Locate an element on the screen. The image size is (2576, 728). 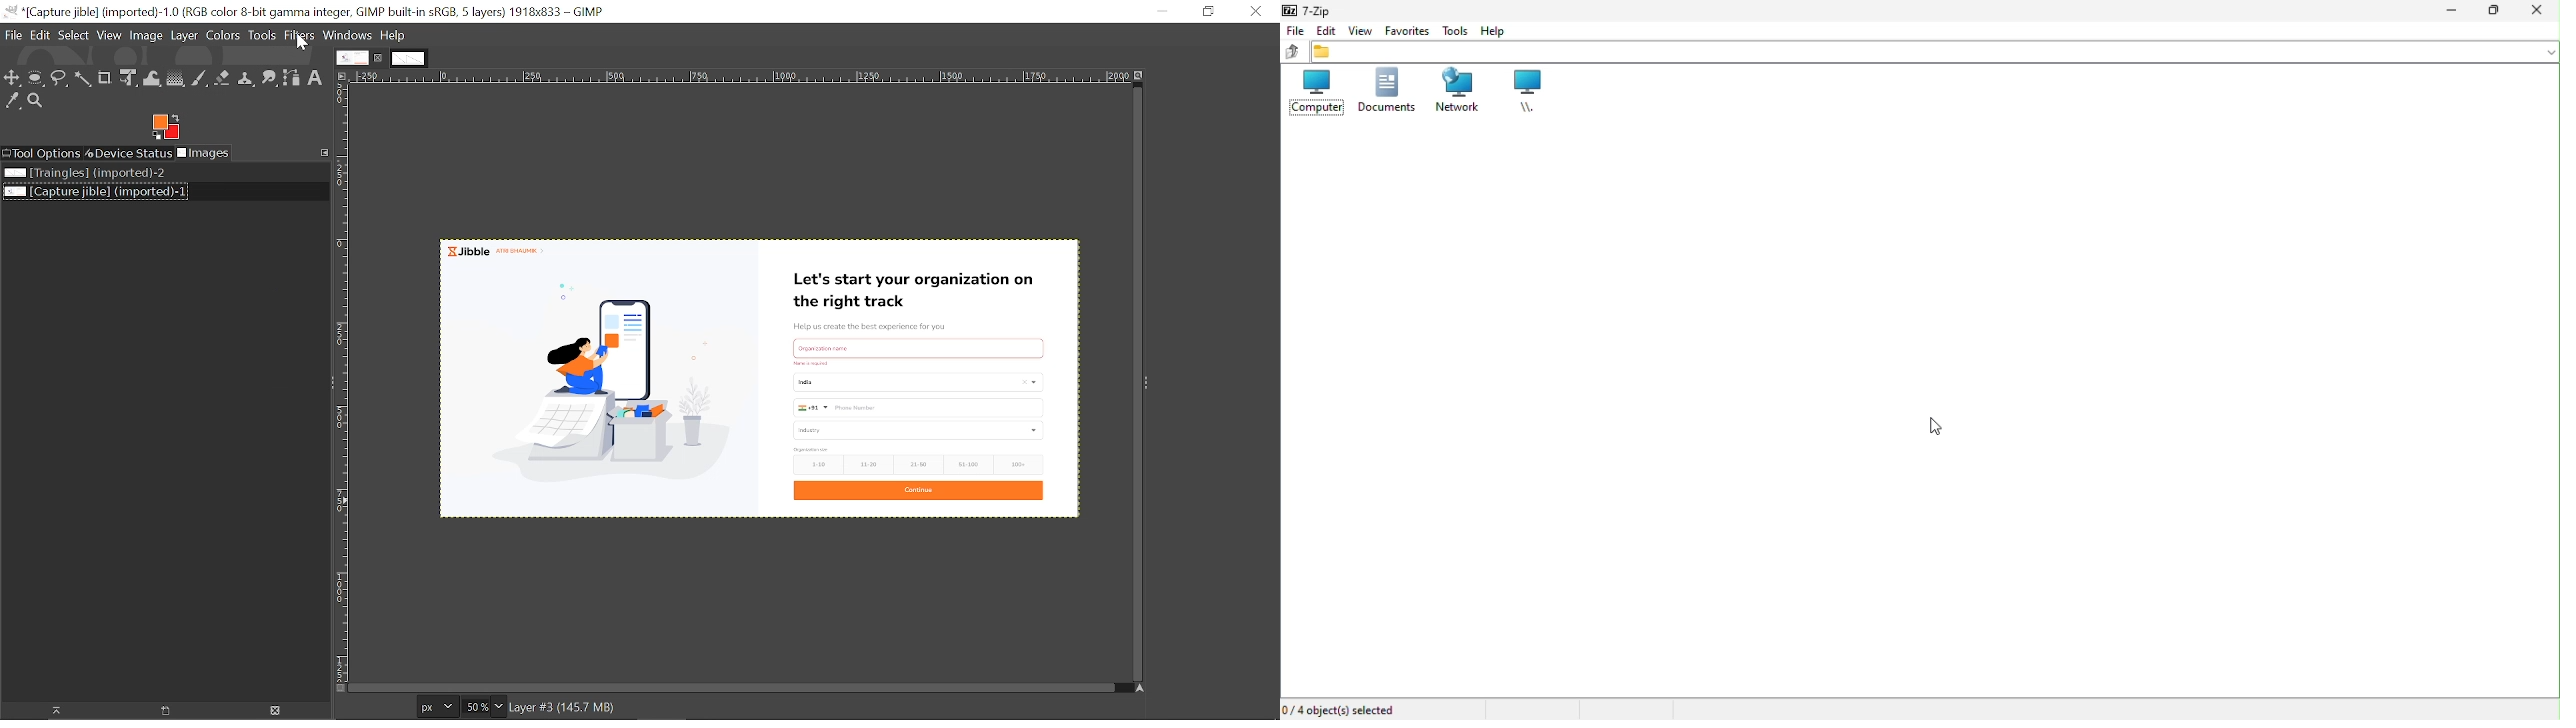
File named "Triangles" is located at coordinates (84, 173).